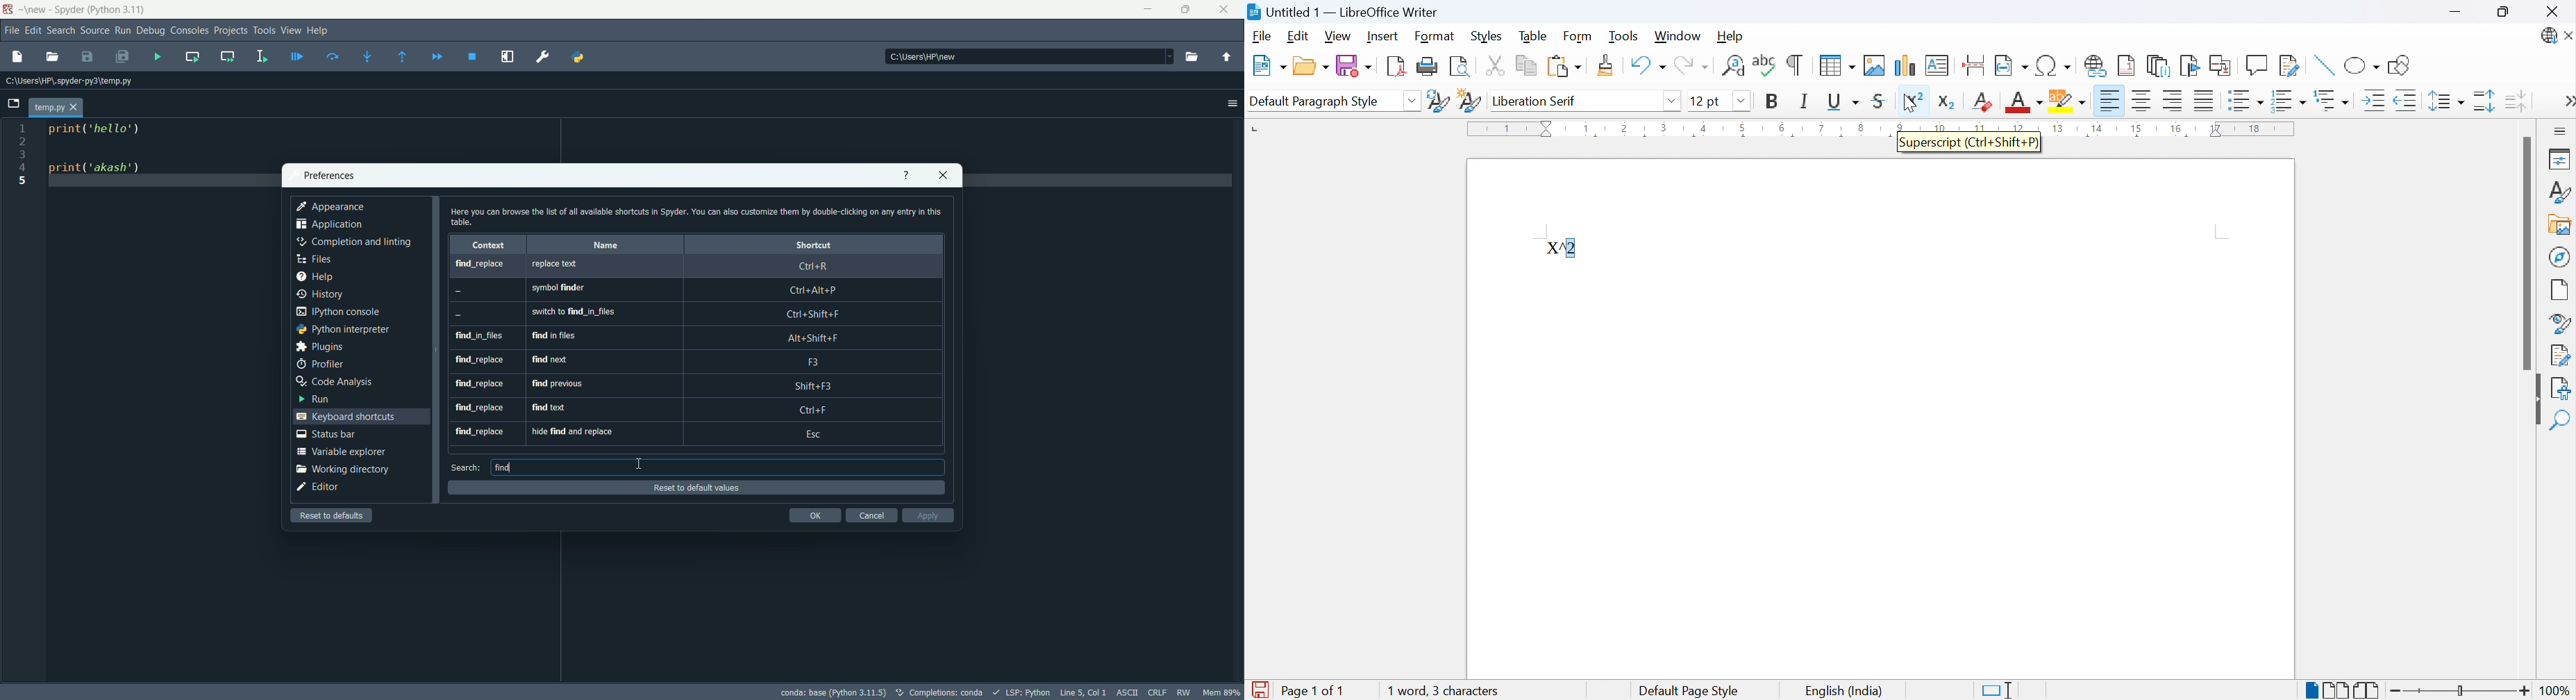 This screenshot has height=700, width=2576. I want to click on Minimize, so click(2455, 13).